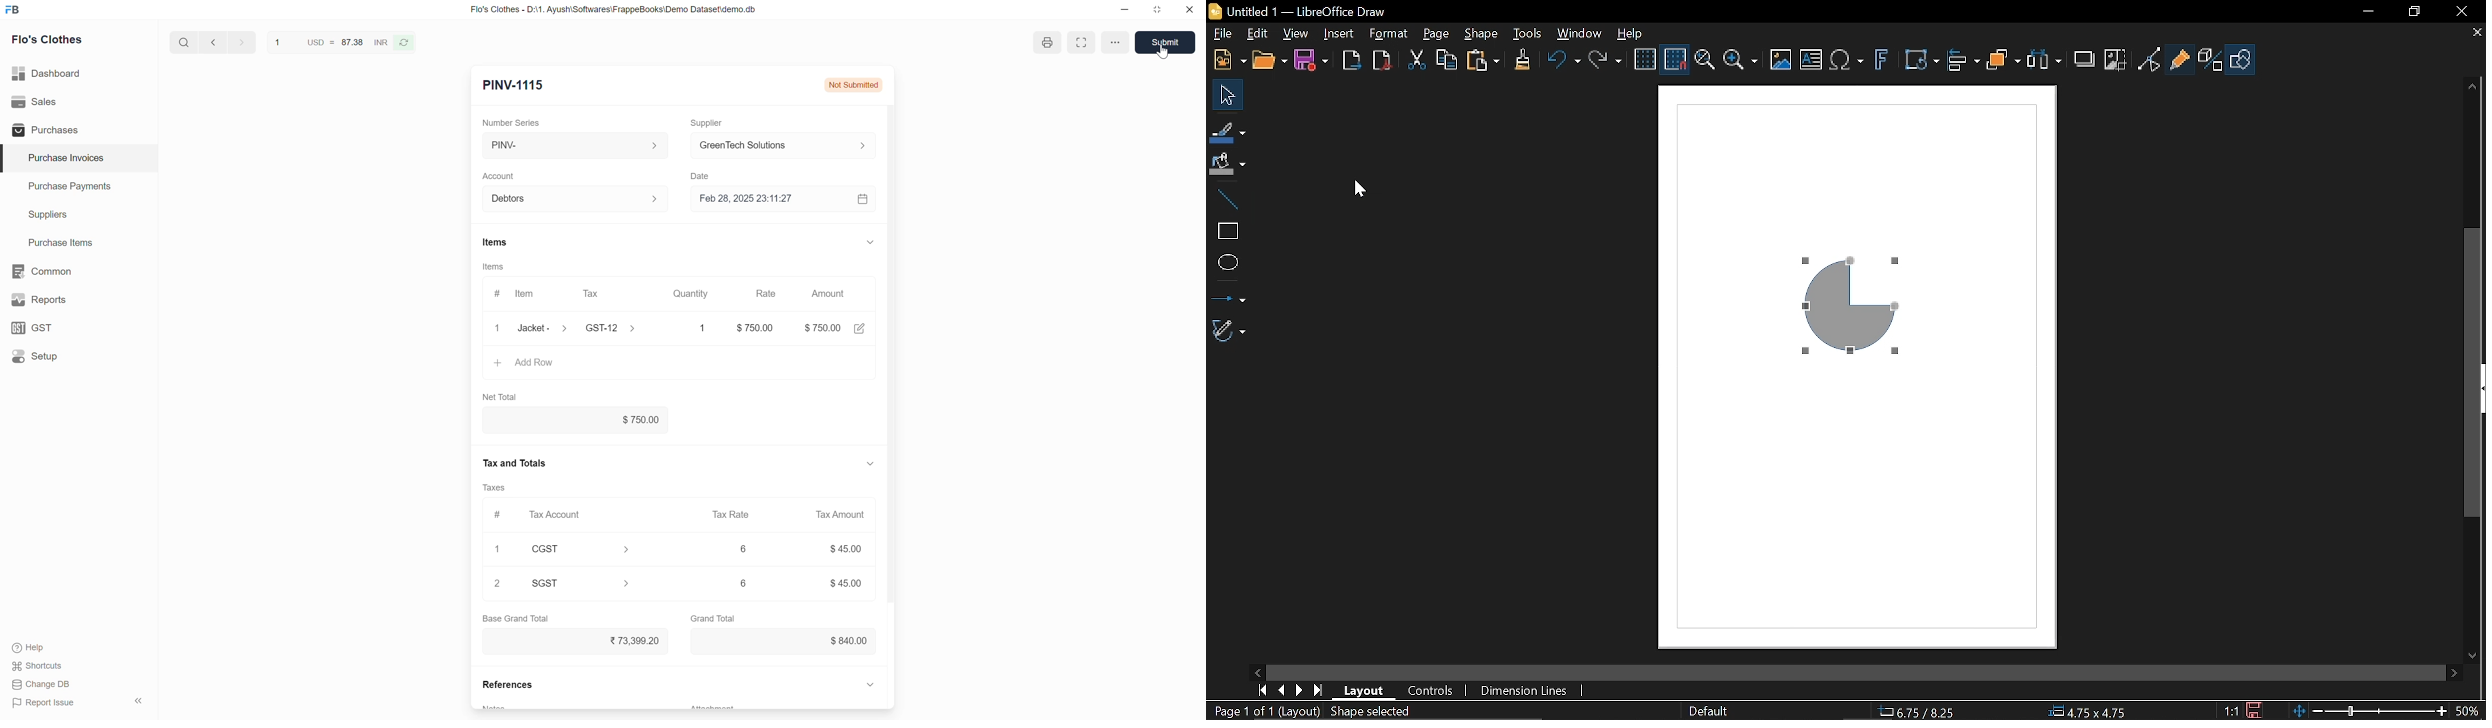 This screenshot has width=2492, height=728. What do you see at coordinates (731, 515) in the screenshot?
I see `Tax Rate` at bounding box center [731, 515].